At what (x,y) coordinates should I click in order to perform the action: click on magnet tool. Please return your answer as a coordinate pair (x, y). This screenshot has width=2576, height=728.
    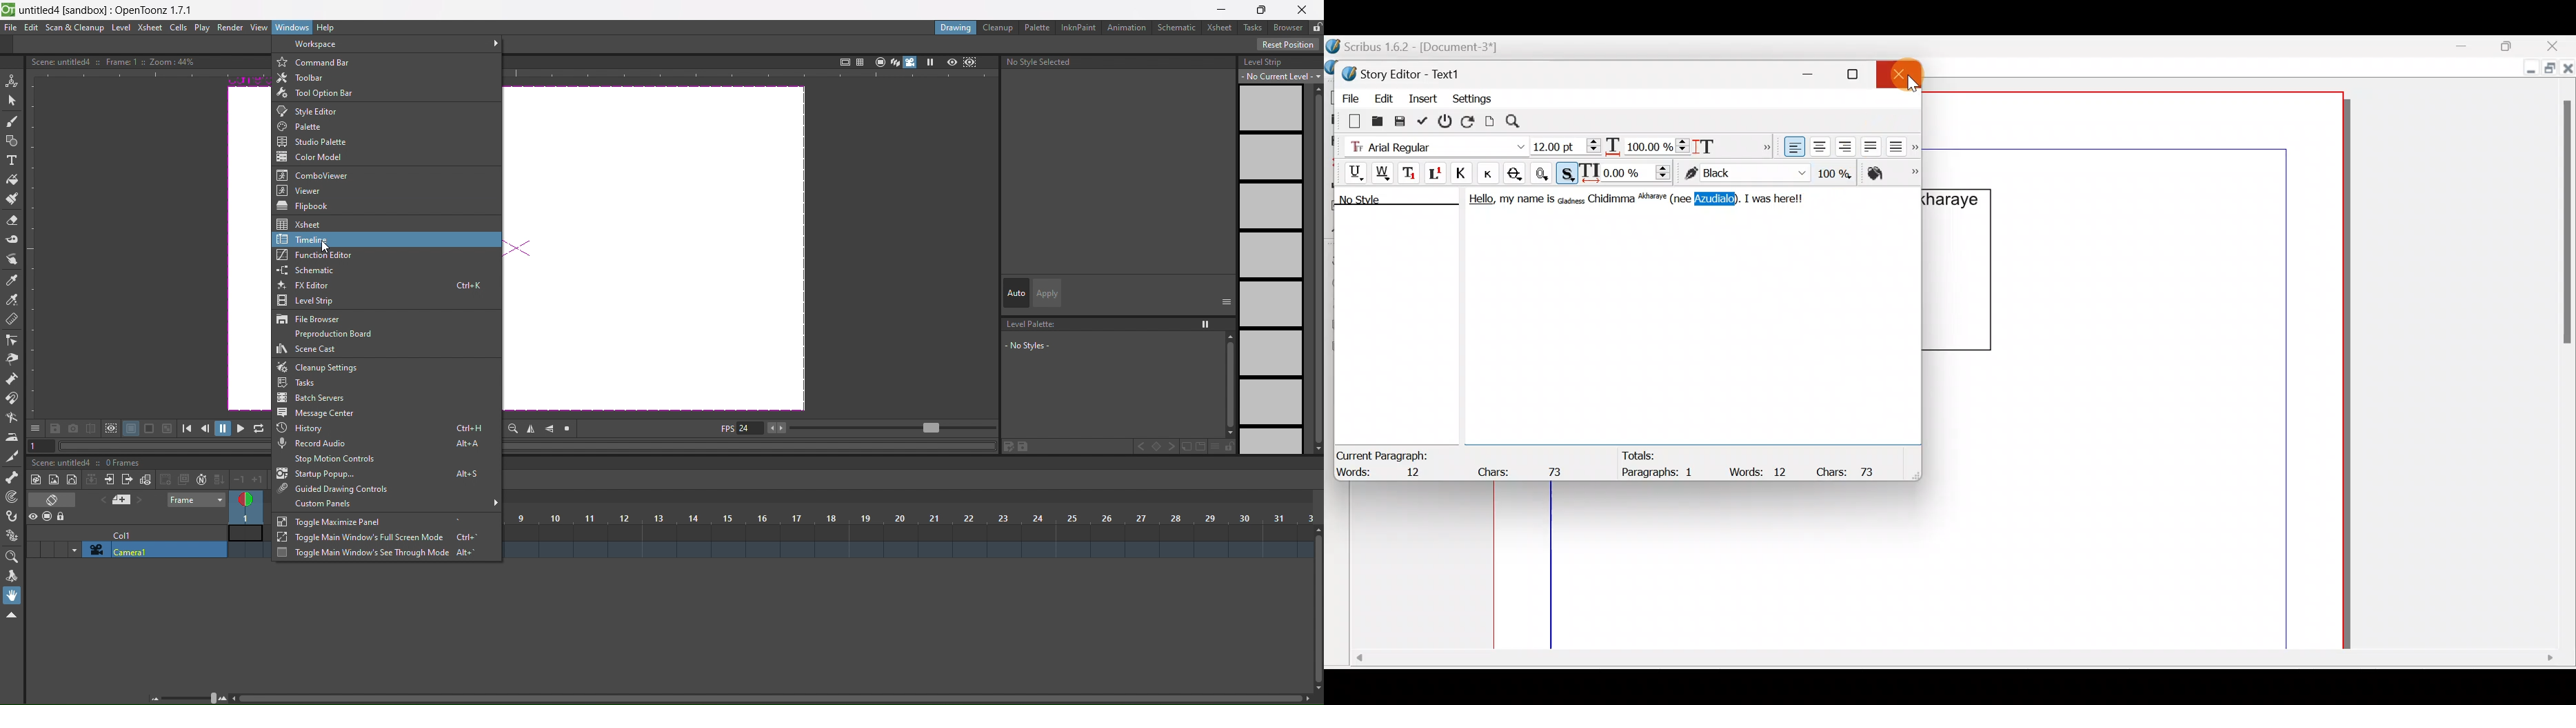
    Looking at the image, I should click on (12, 397).